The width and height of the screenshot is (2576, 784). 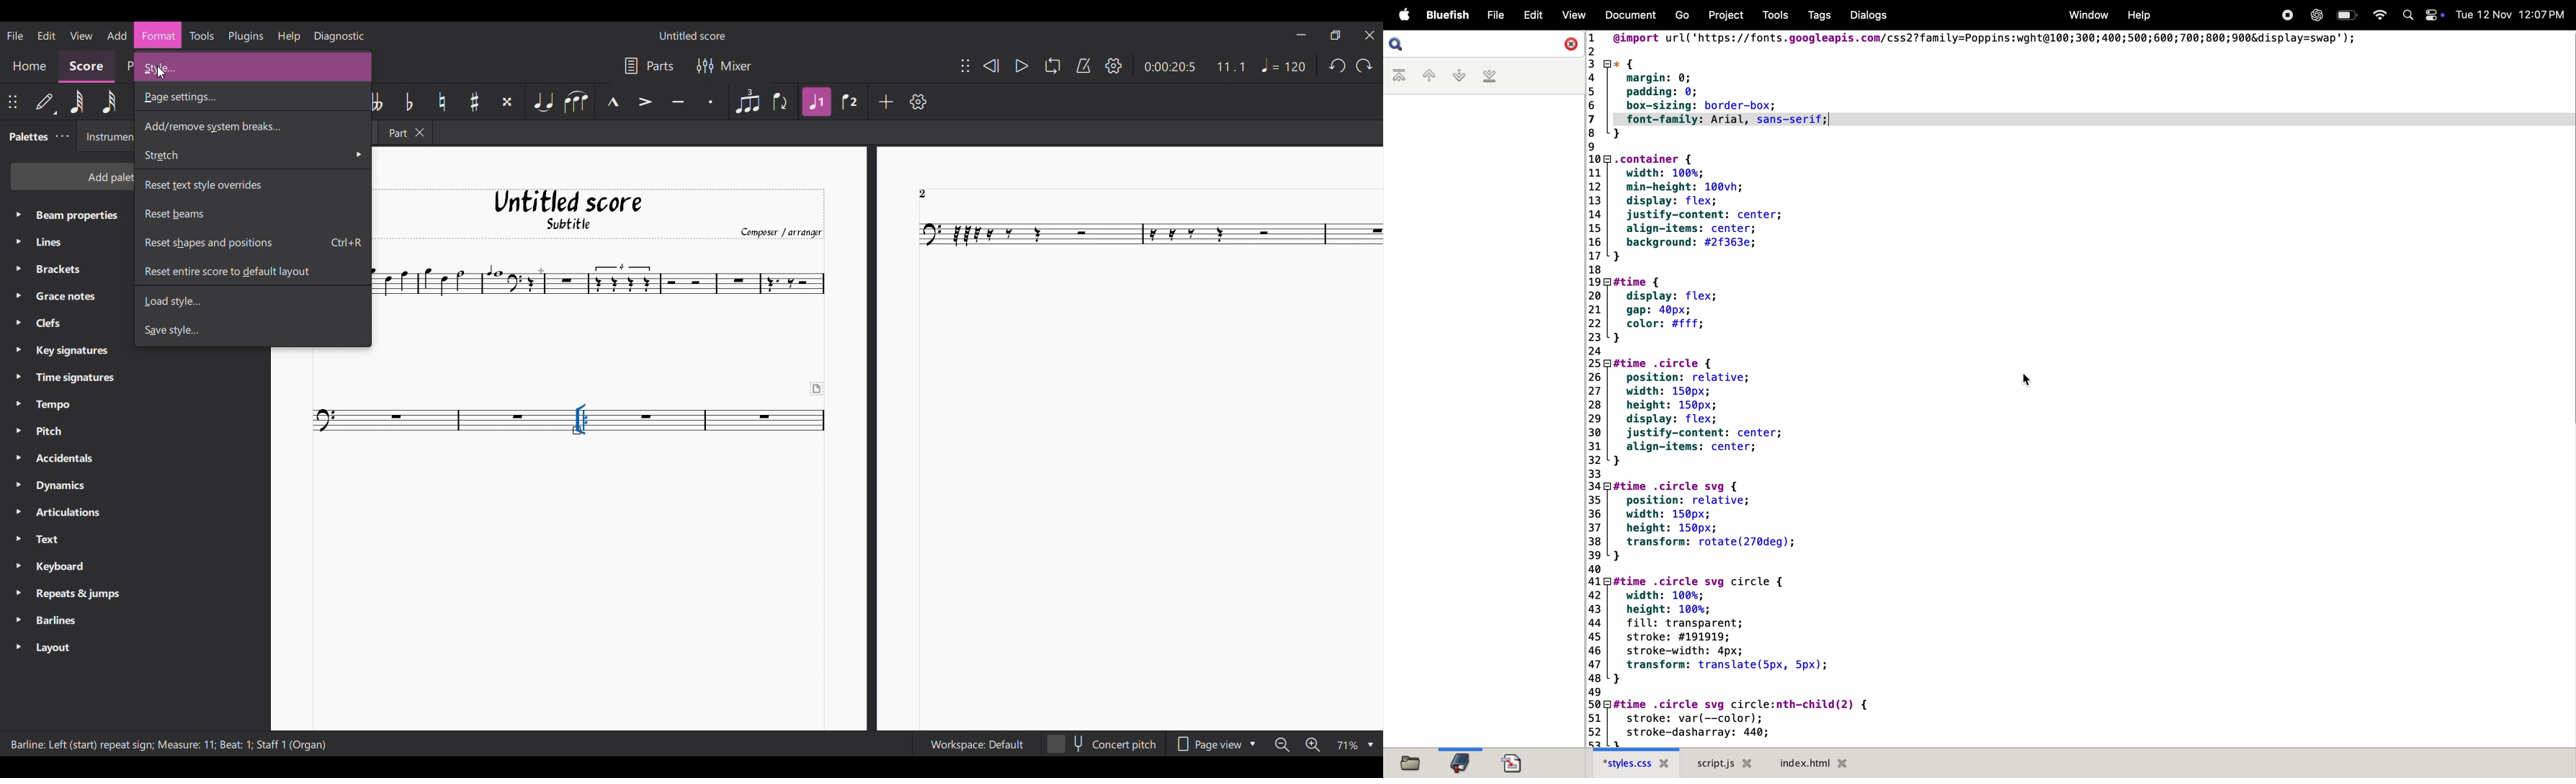 What do you see at coordinates (1284, 65) in the screenshot?
I see `Tempo` at bounding box center [1284, 65].